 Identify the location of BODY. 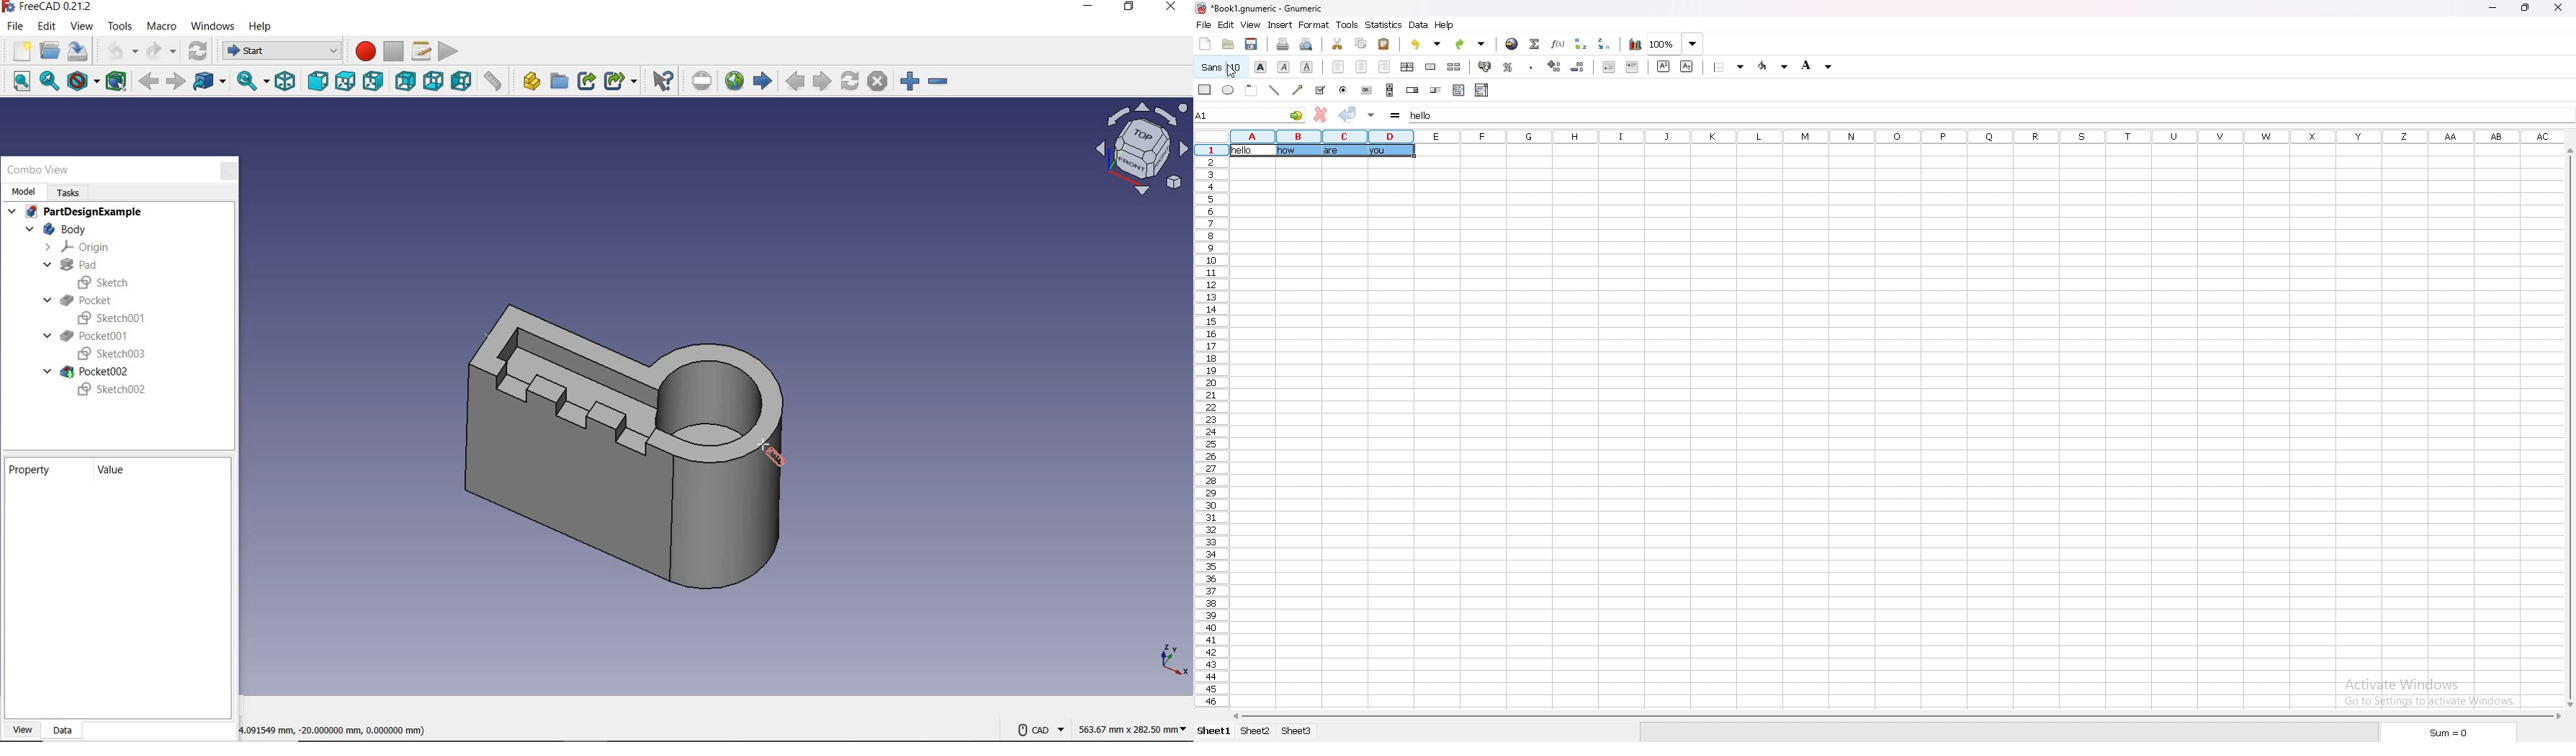
(55, 230).